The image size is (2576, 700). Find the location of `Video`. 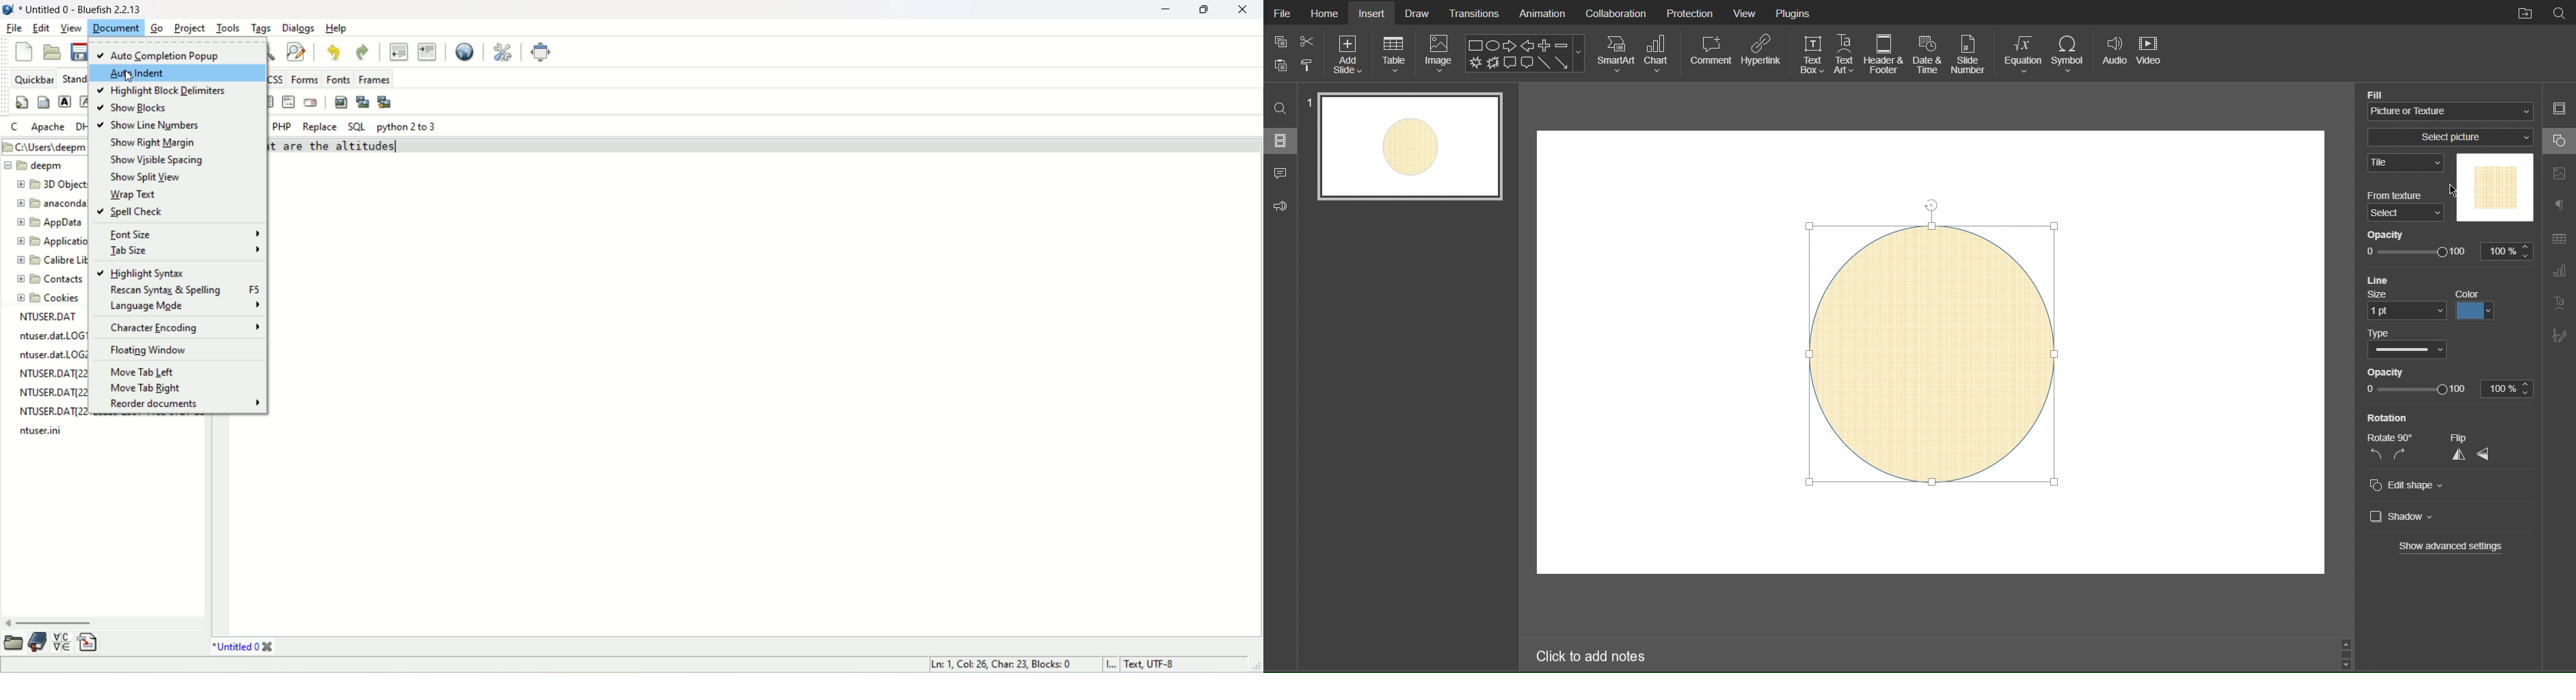

Video is located at coordinates (2153, 55).